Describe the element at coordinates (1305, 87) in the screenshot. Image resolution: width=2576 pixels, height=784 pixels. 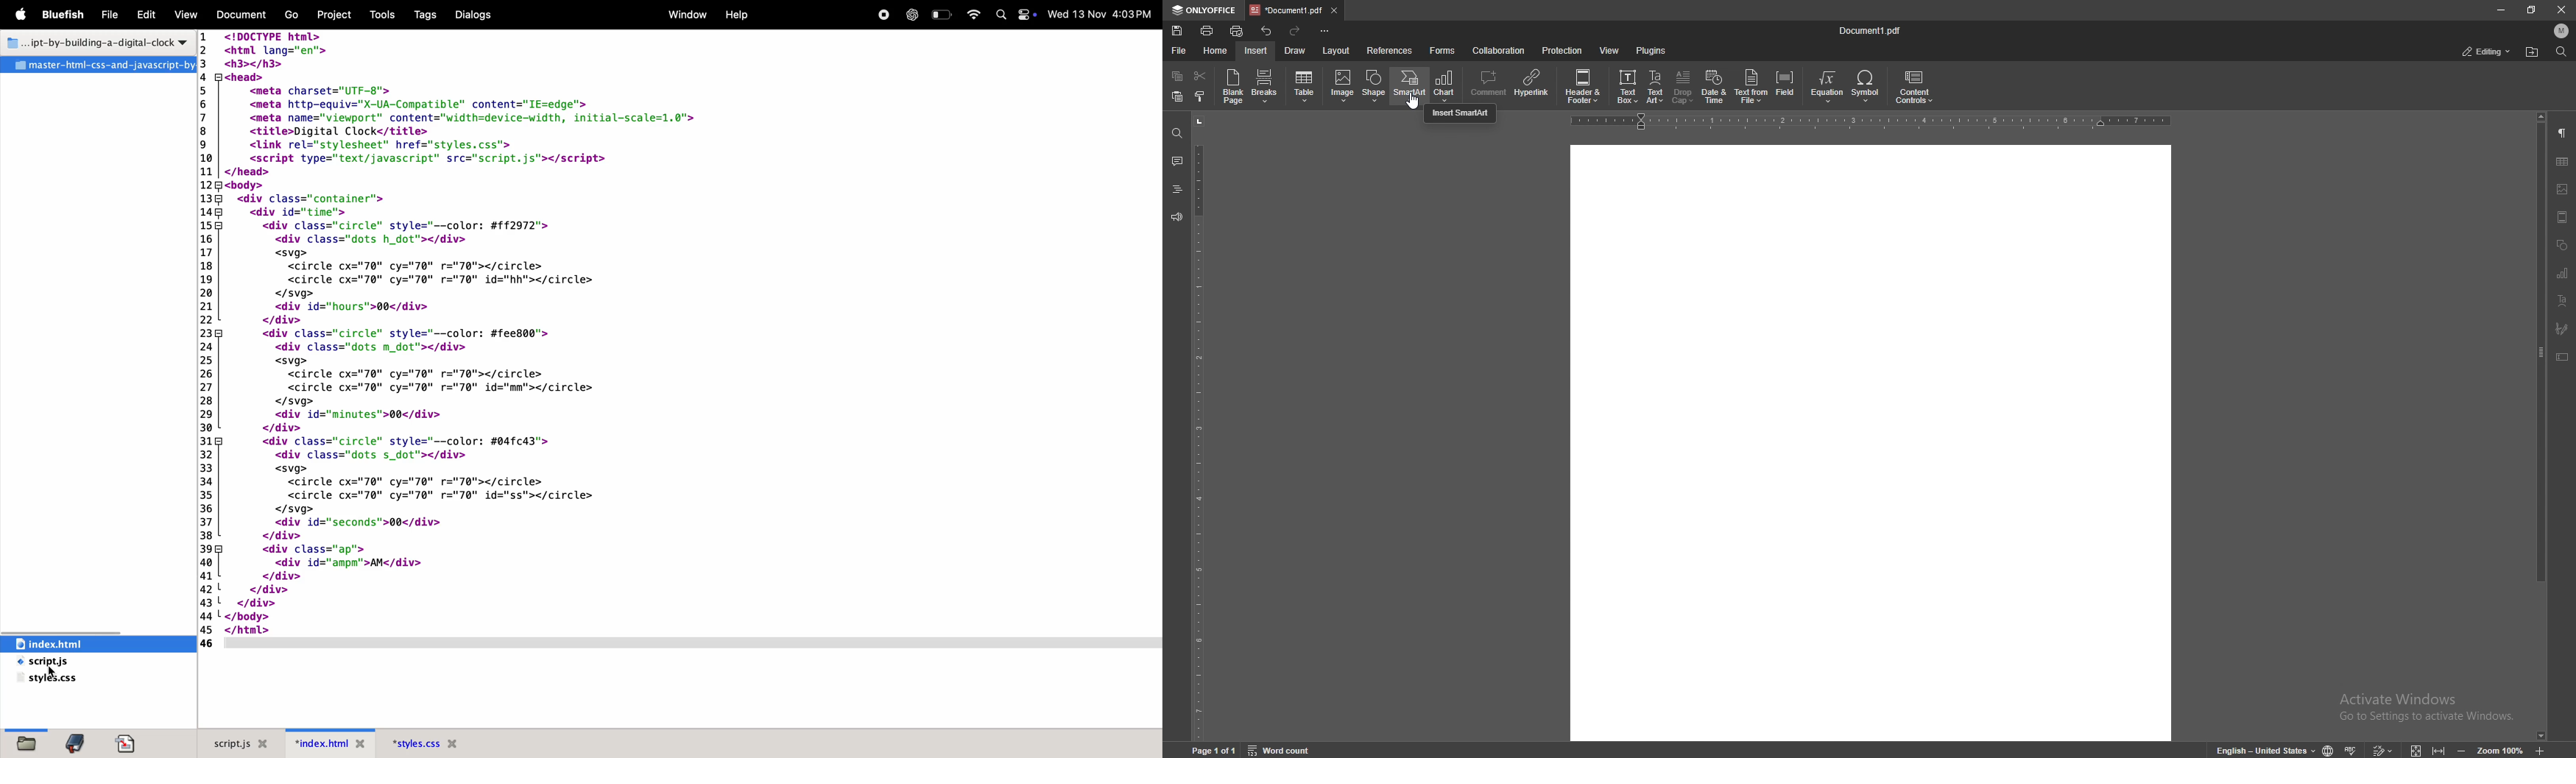
I see `table` at that location.